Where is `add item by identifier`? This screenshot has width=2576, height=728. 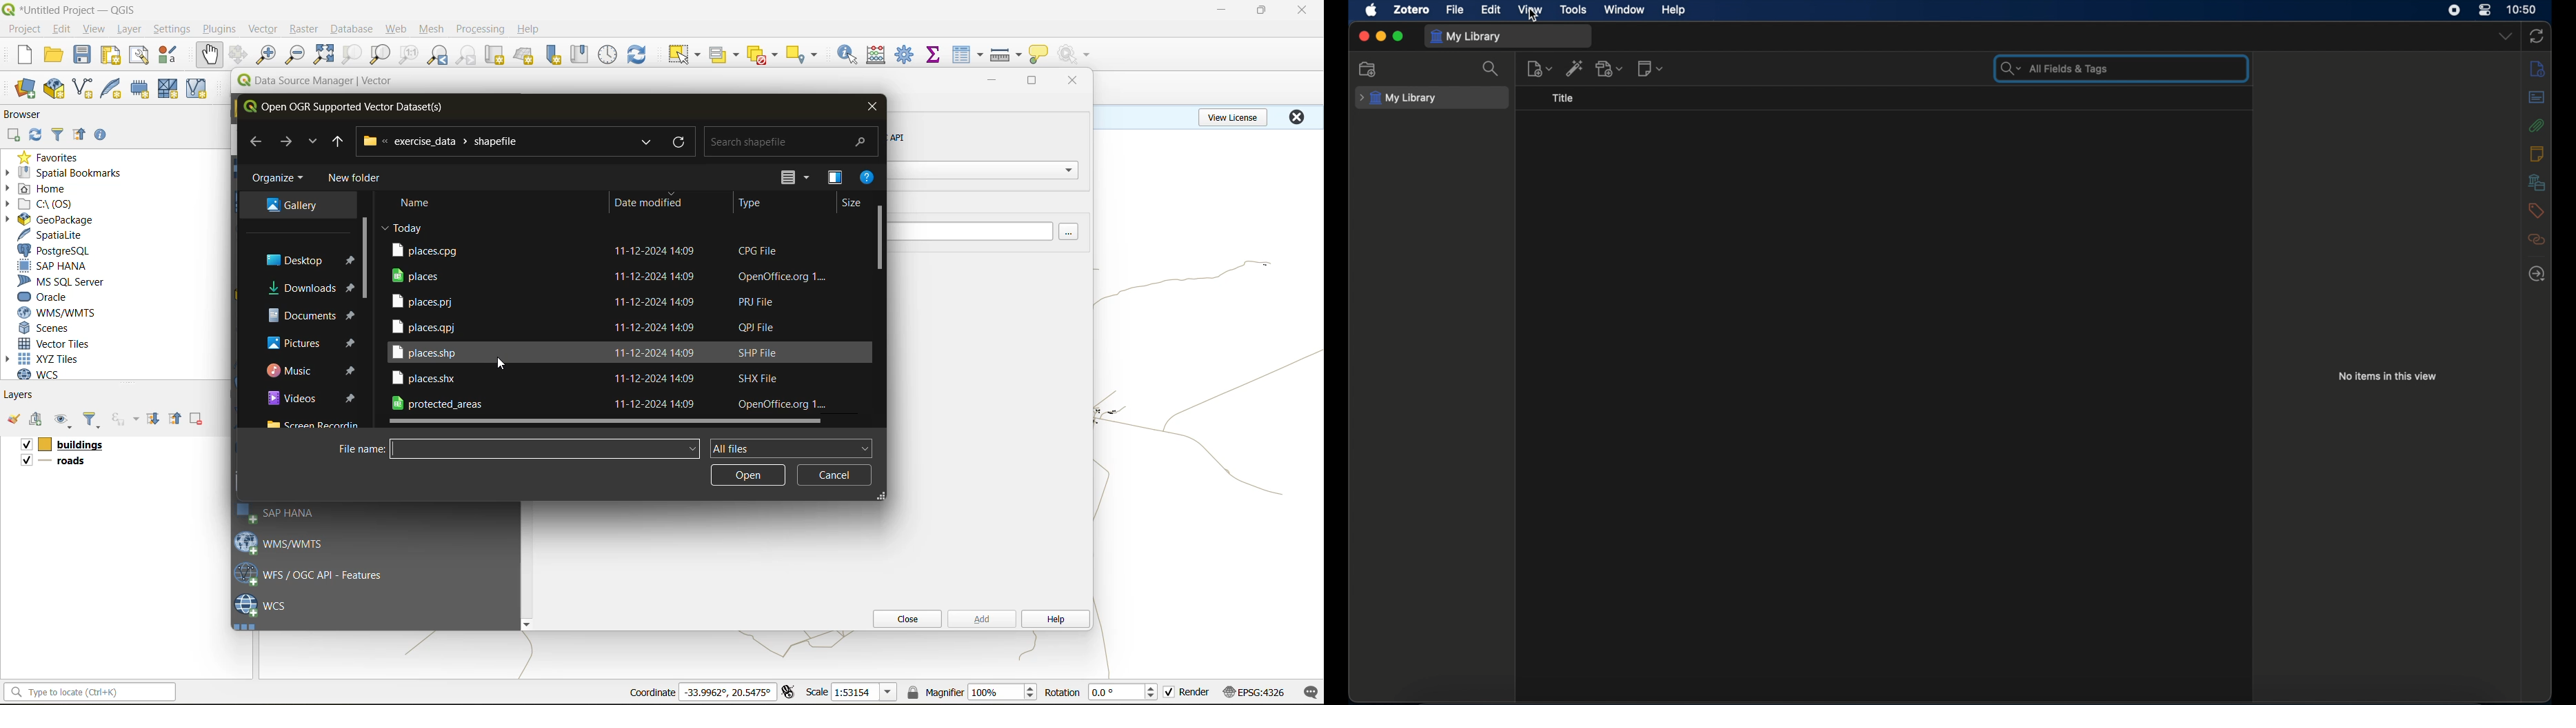
add item by identifier is located at coordinates (1575, 67).